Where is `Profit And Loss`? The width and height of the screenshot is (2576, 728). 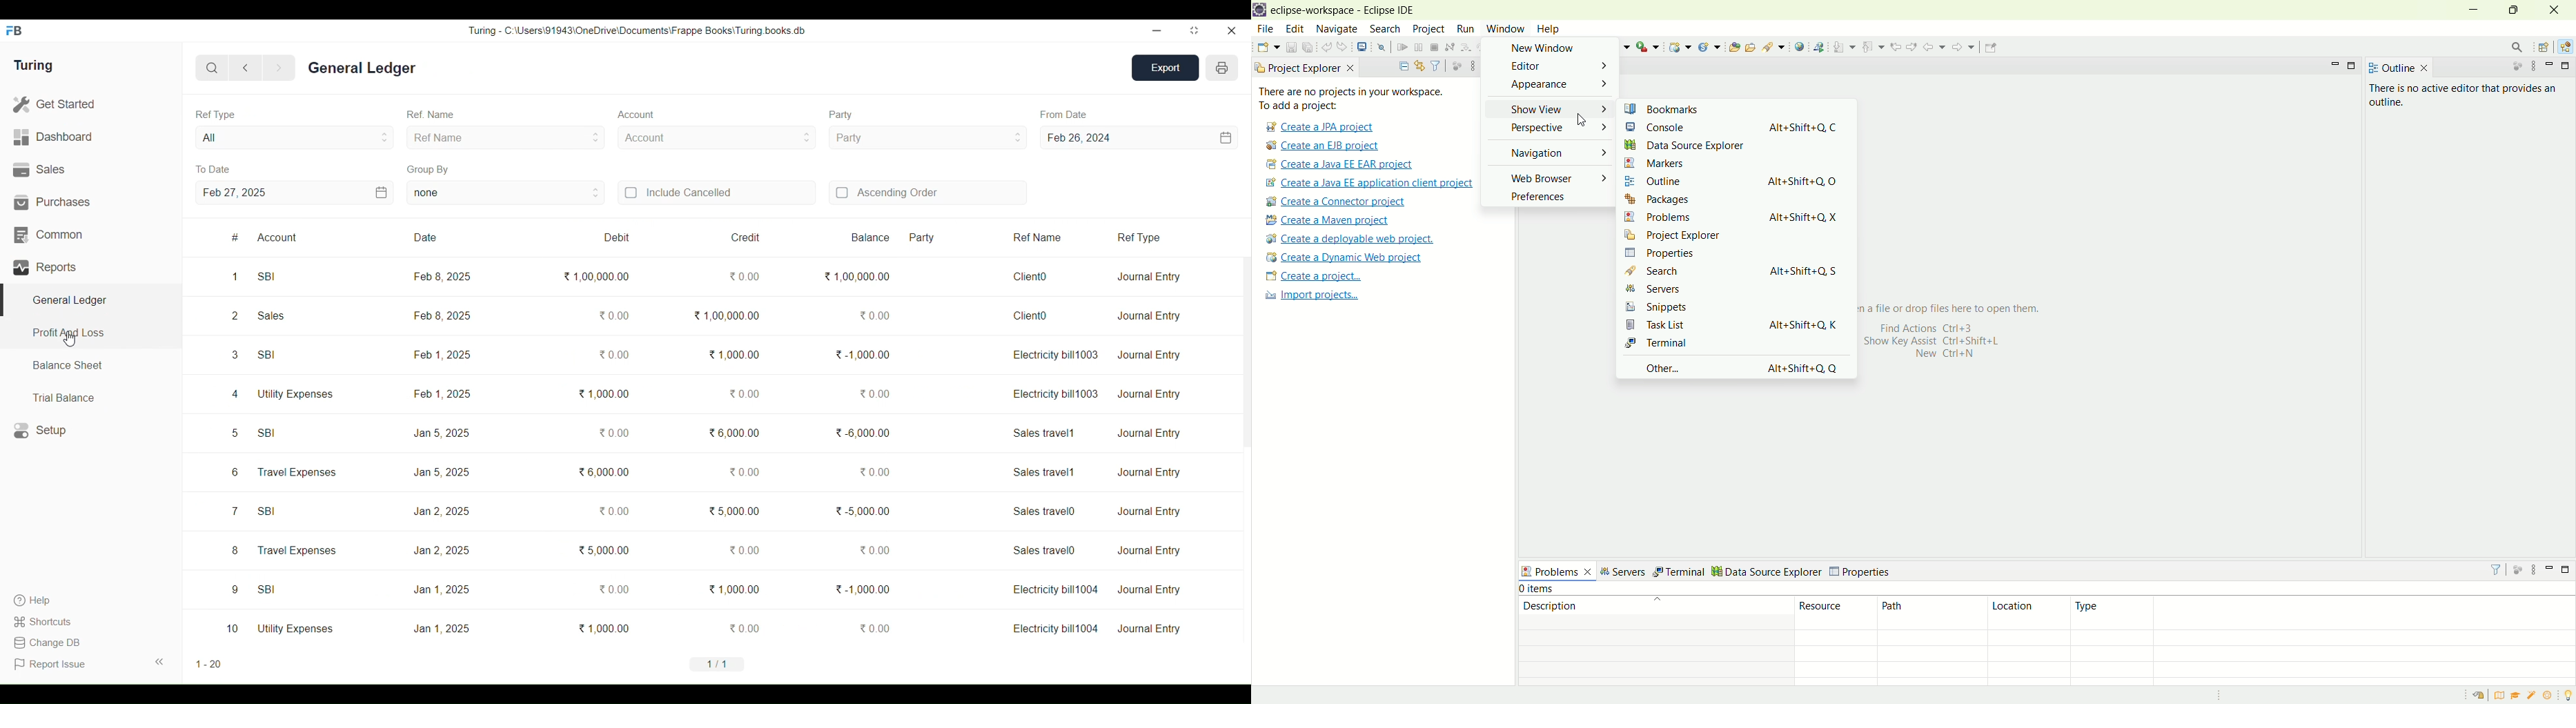 Profit And Loss is located at coordinates (90, 334).